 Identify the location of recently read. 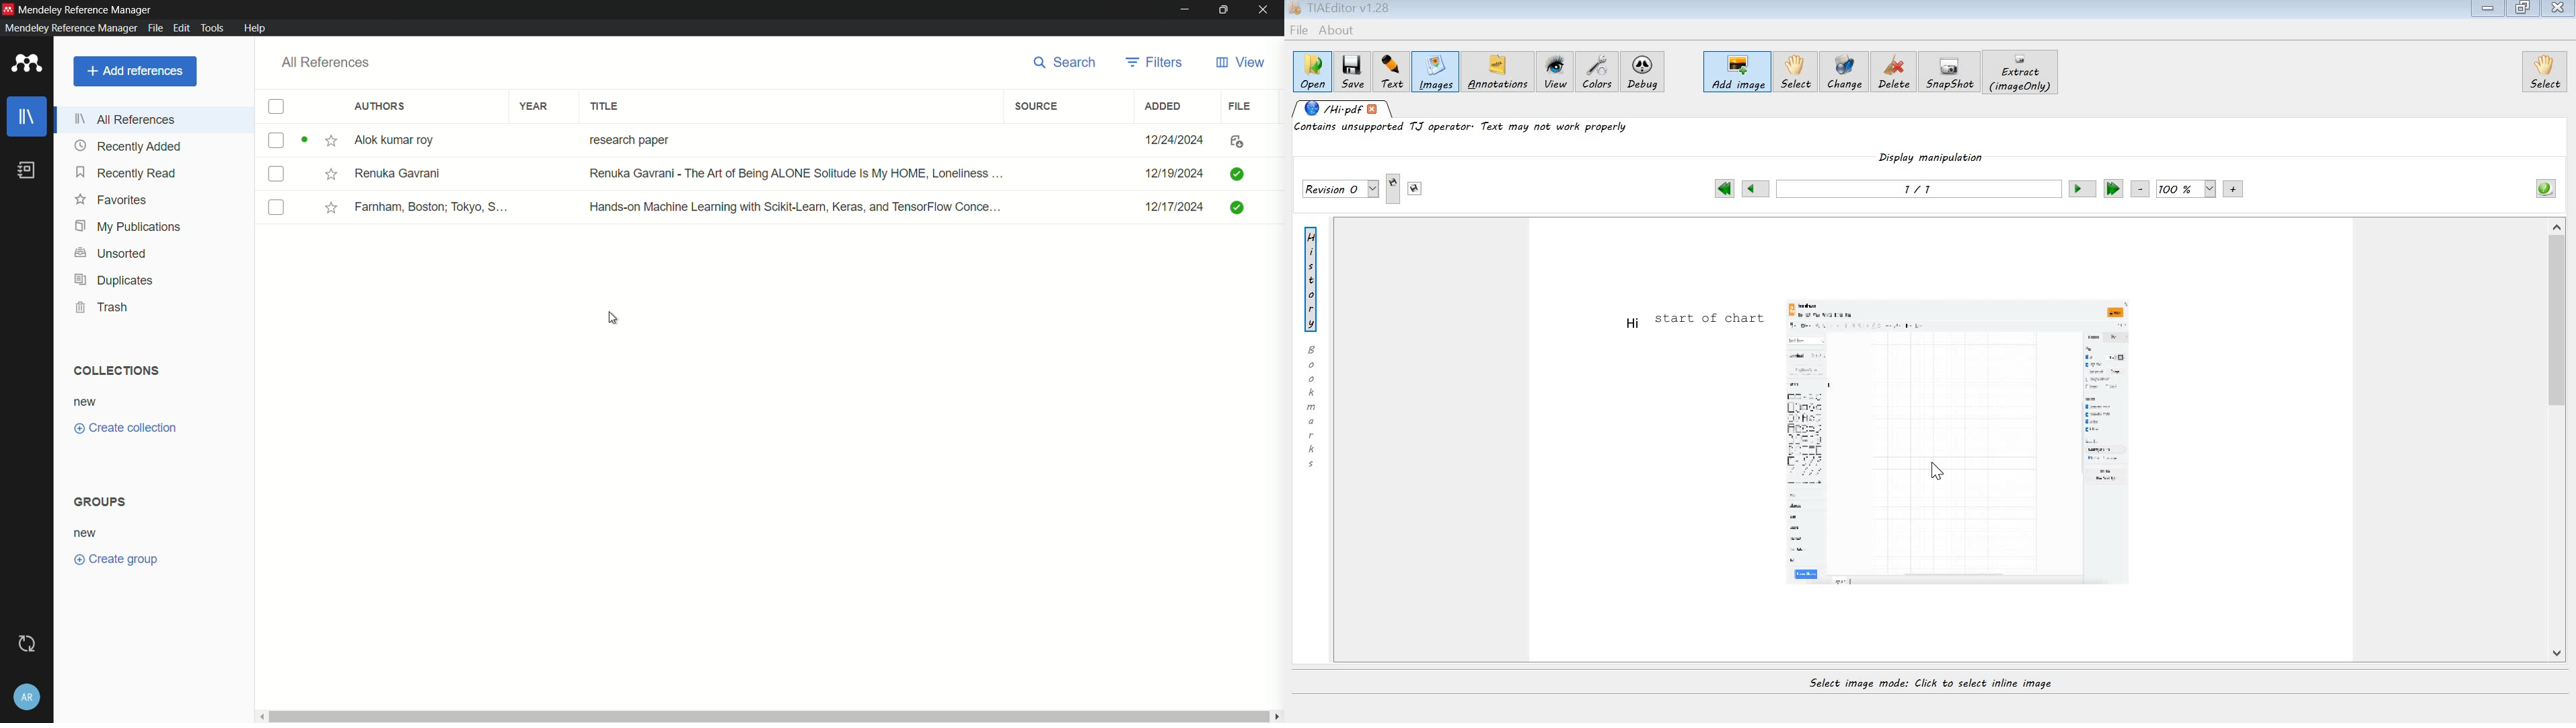
(128, 173).